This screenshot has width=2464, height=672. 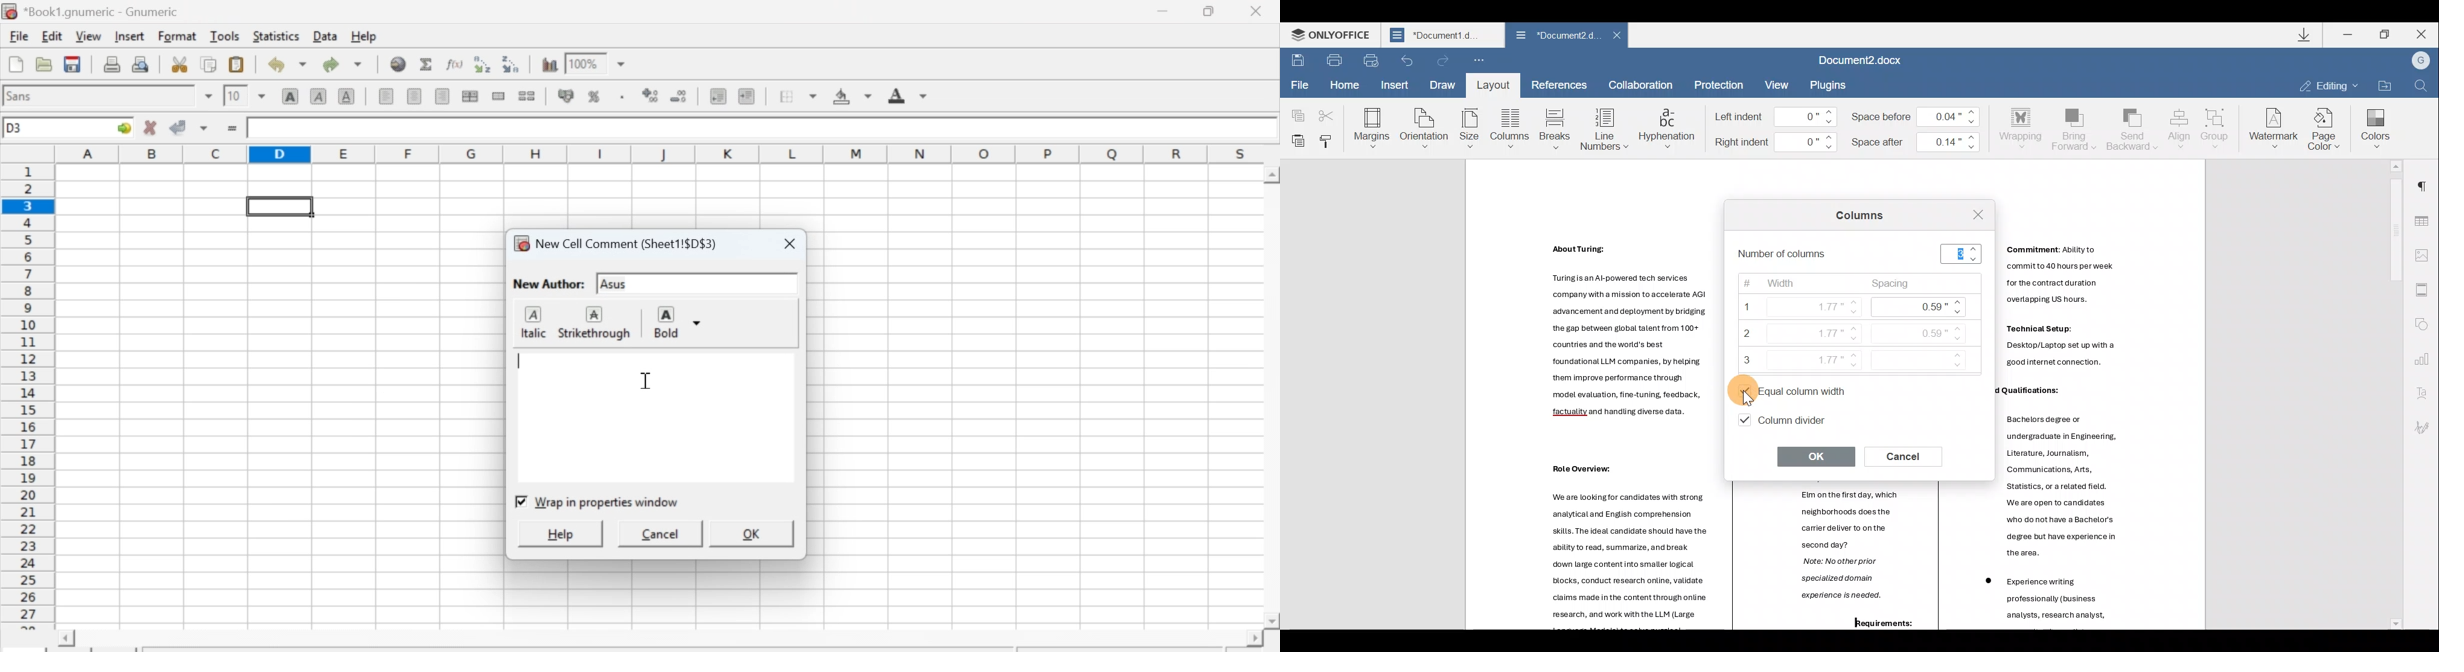 I want to click on Help, so click(x=363, y=36).